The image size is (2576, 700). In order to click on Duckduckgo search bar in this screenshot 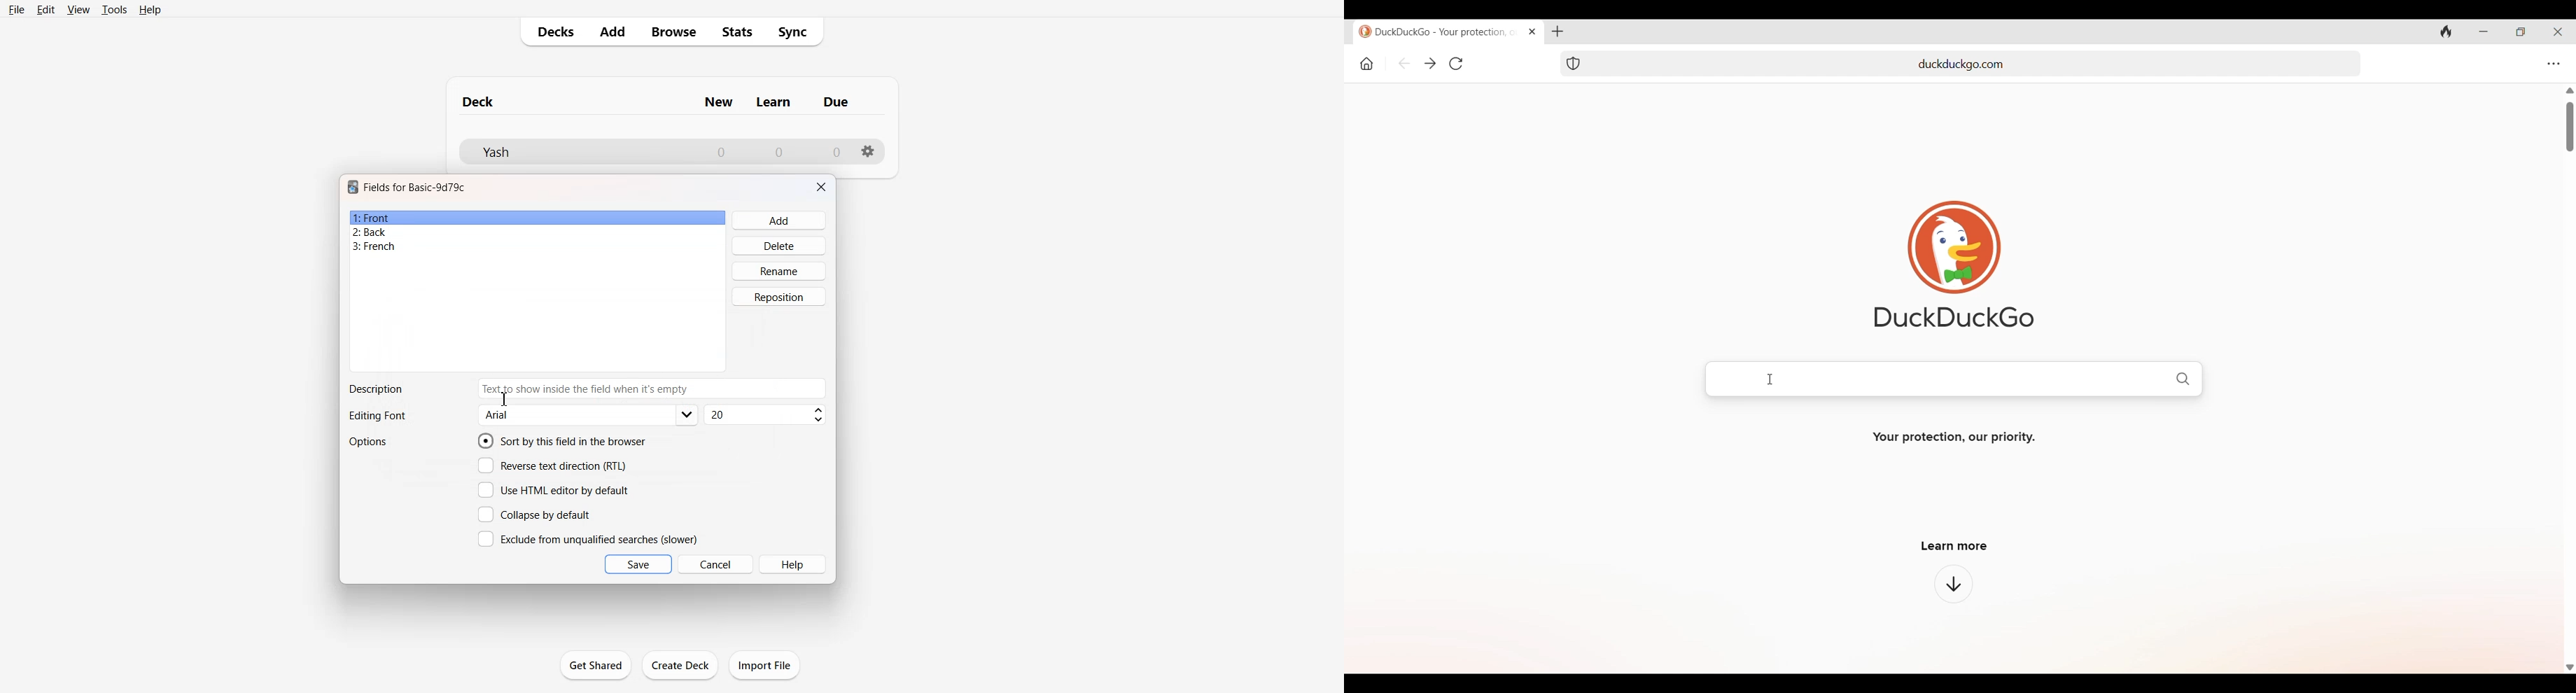, I will do `click(1950, 379)`.